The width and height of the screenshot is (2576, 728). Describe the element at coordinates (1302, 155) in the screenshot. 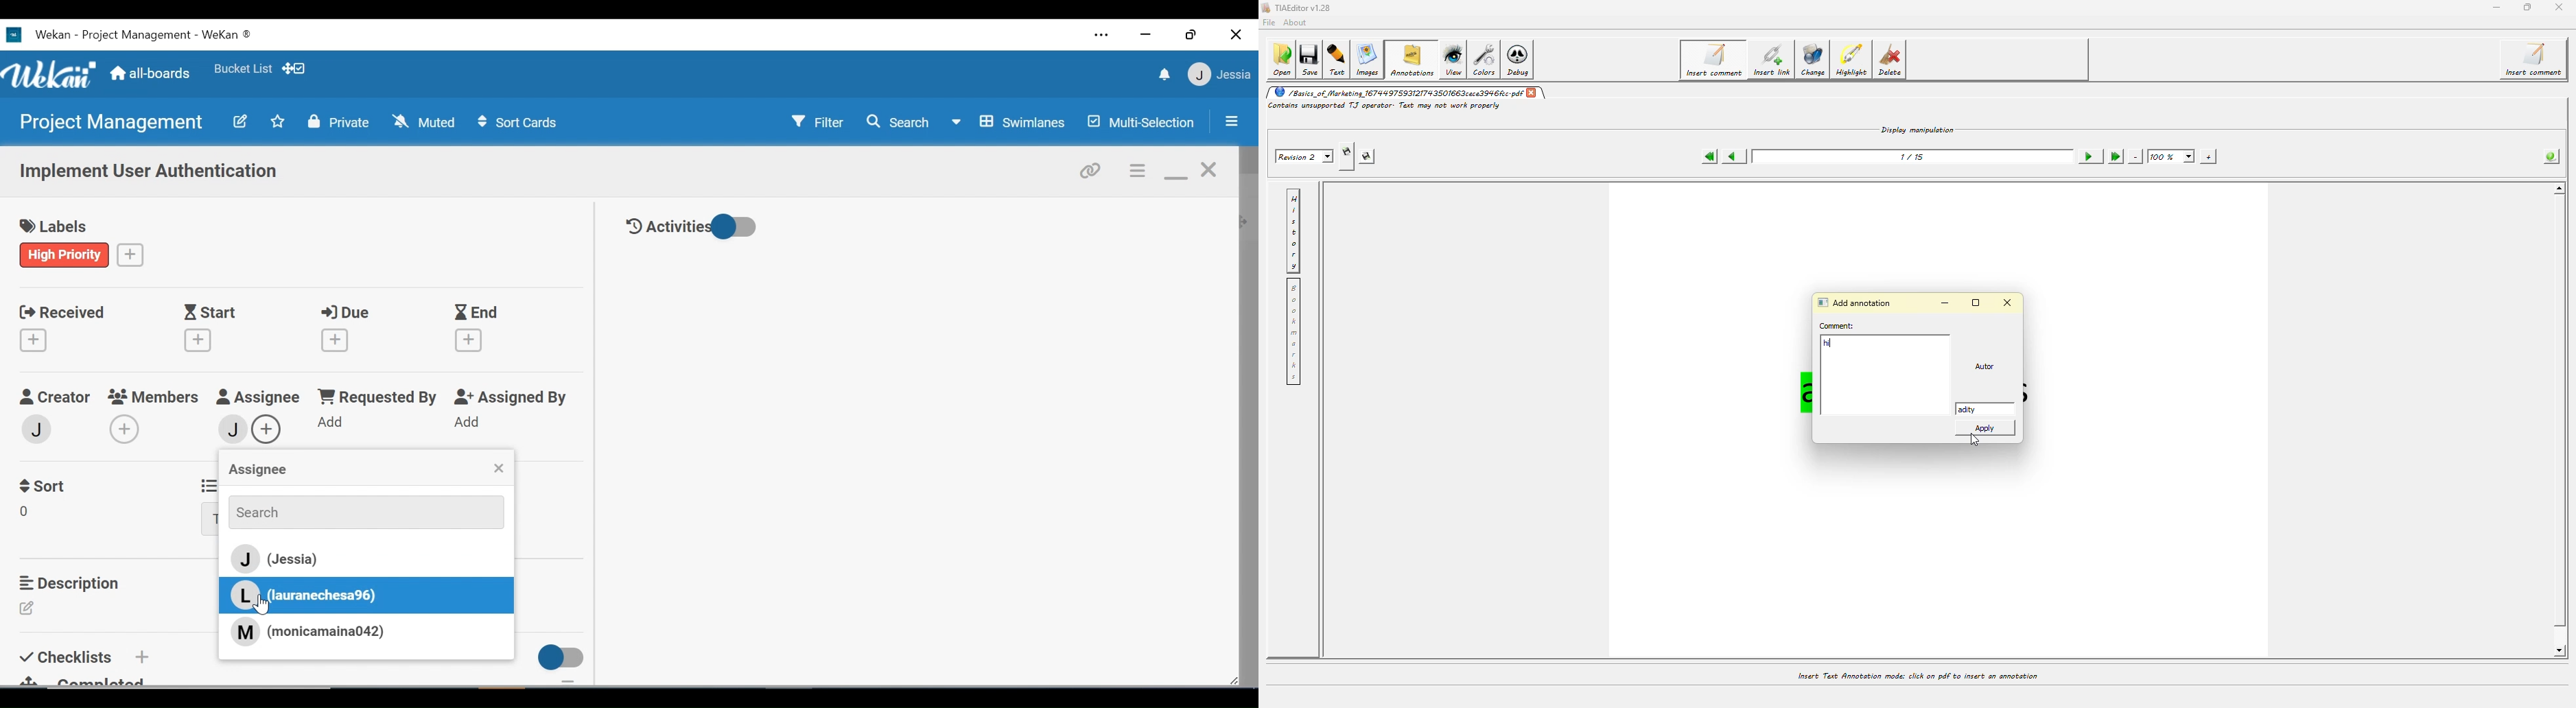

I see `Revision 2` at that location.